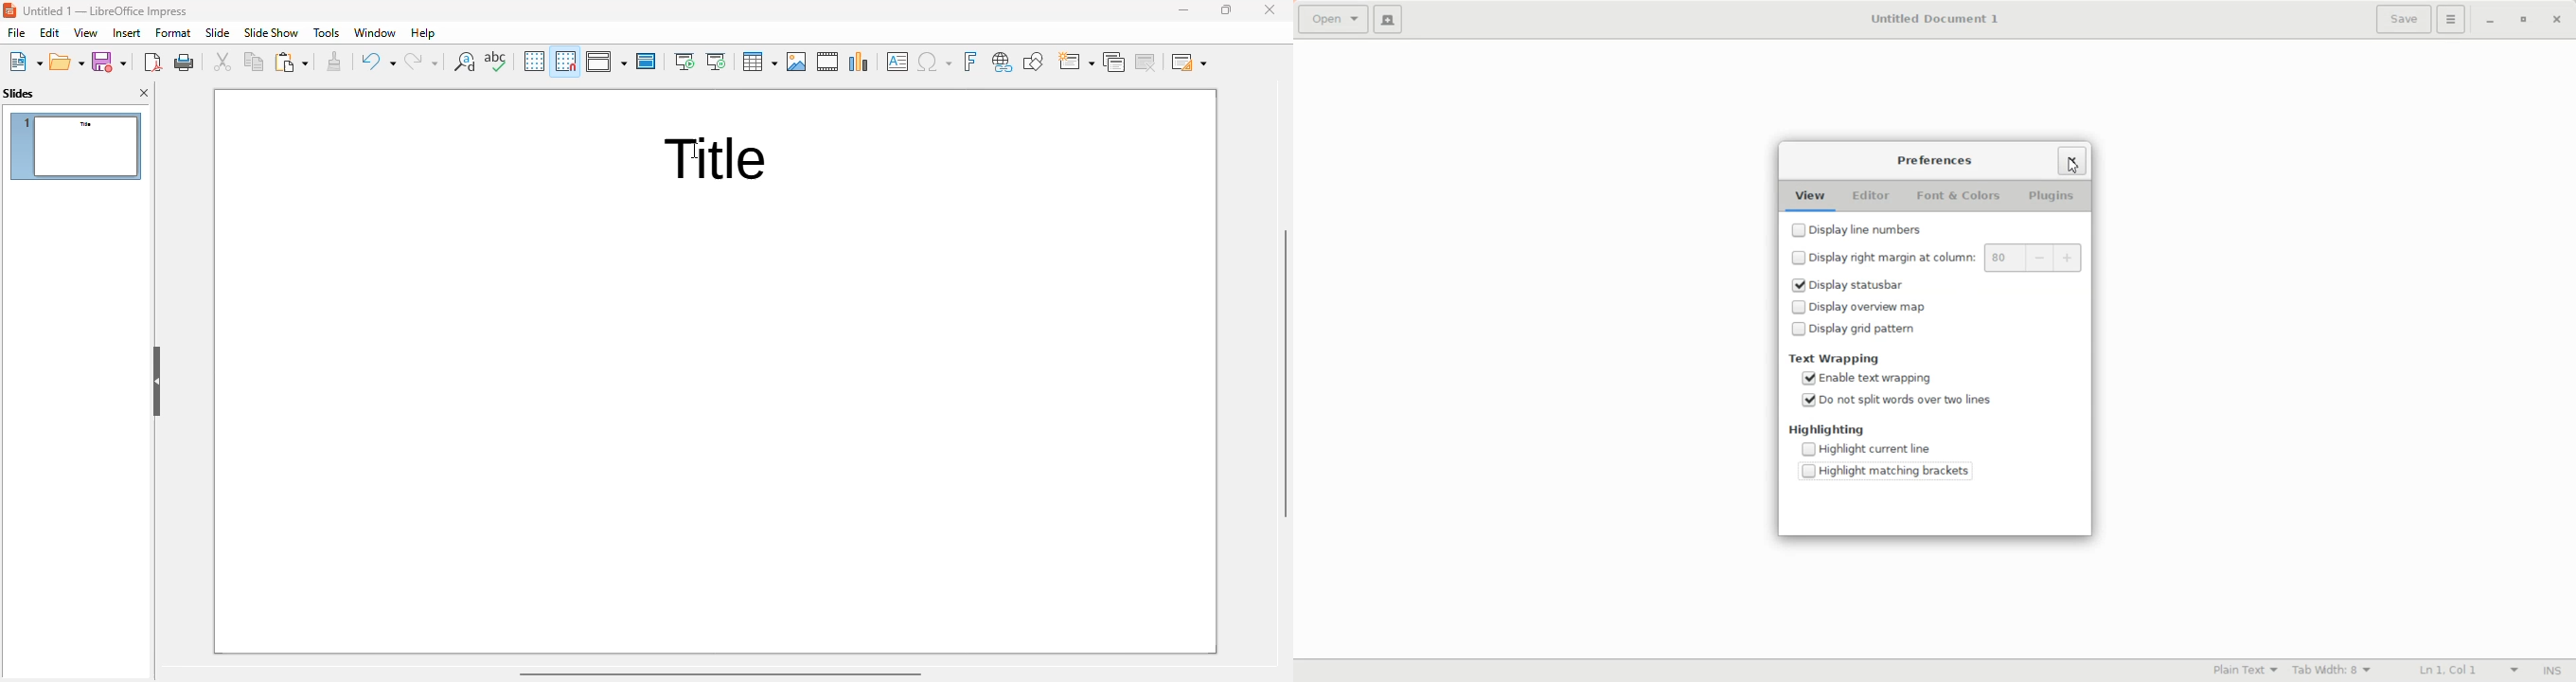  Describe the element at coordinates (76, 147) in the screenshot. I see `slide 1` at that location.